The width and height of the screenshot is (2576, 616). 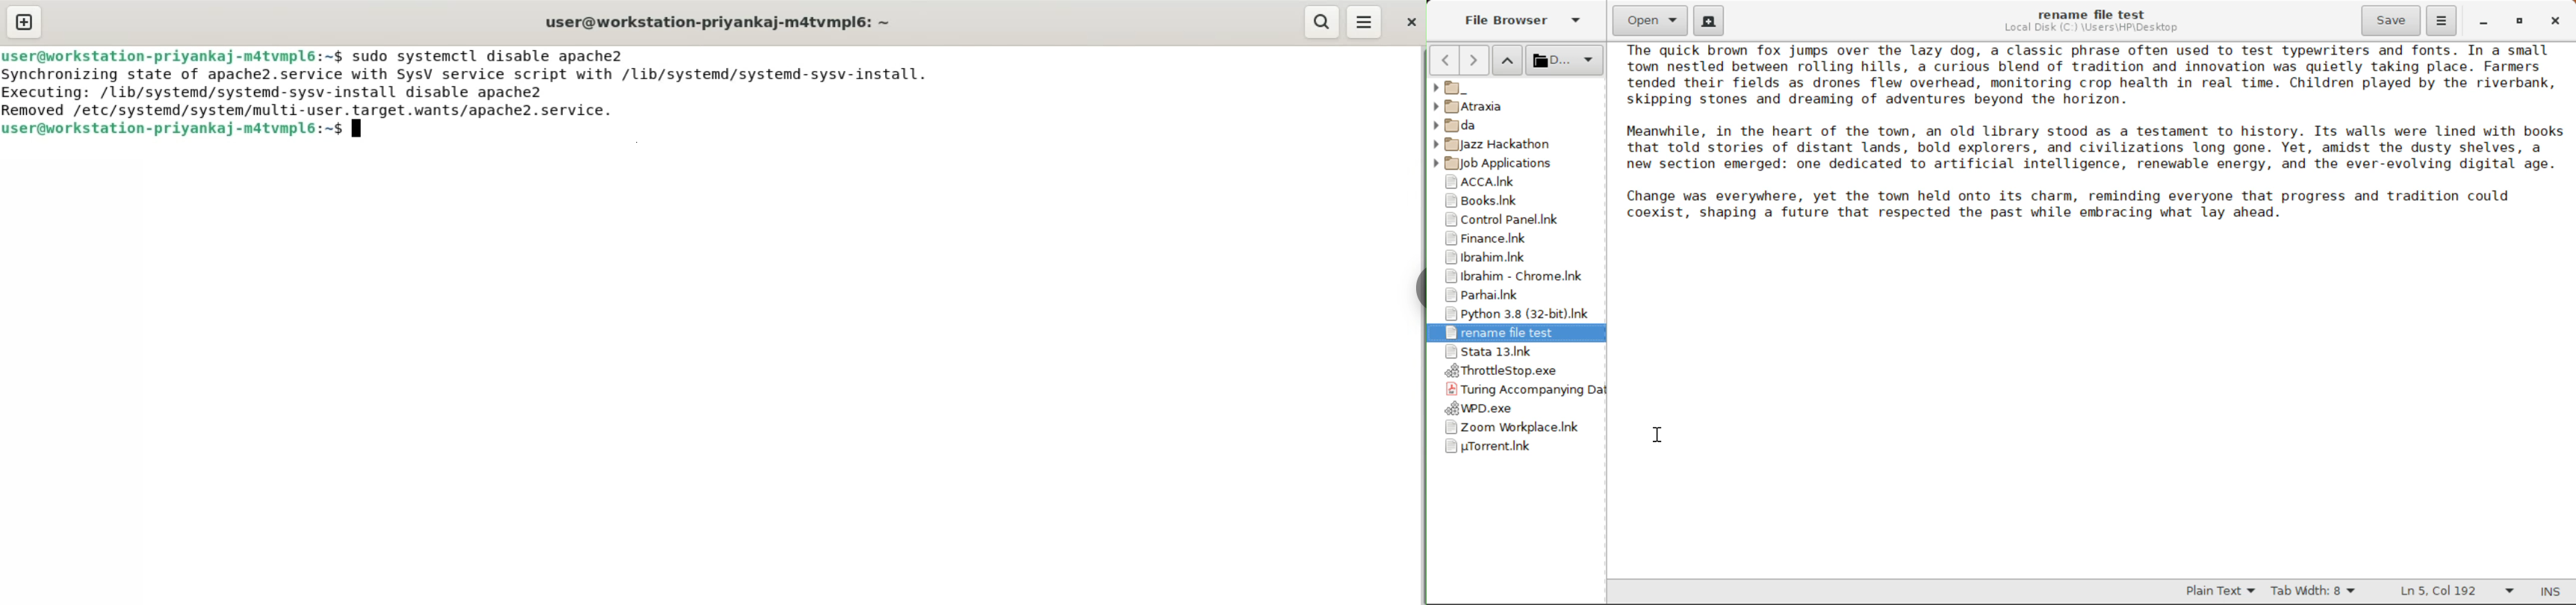 I want to click on Cursor Position AFTER_LAST_ACTION, so click(x=1657, y=438).